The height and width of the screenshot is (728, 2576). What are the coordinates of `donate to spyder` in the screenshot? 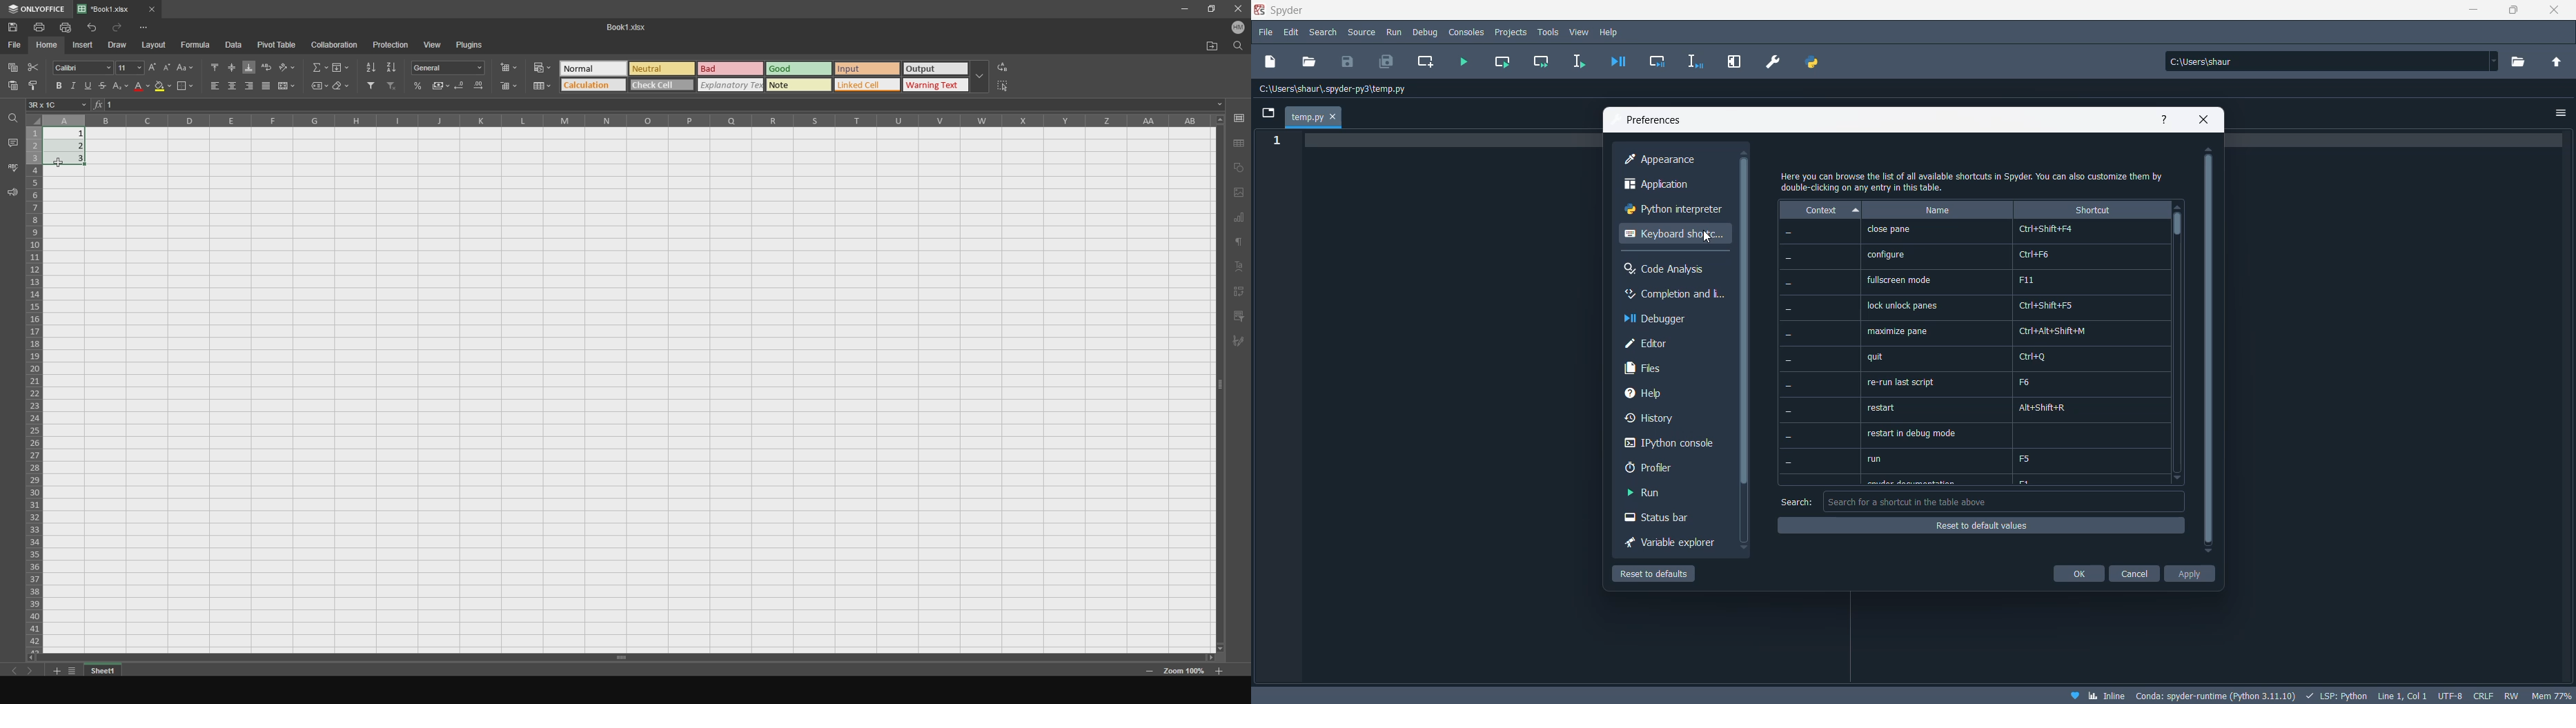 It's located at (2074, 695).